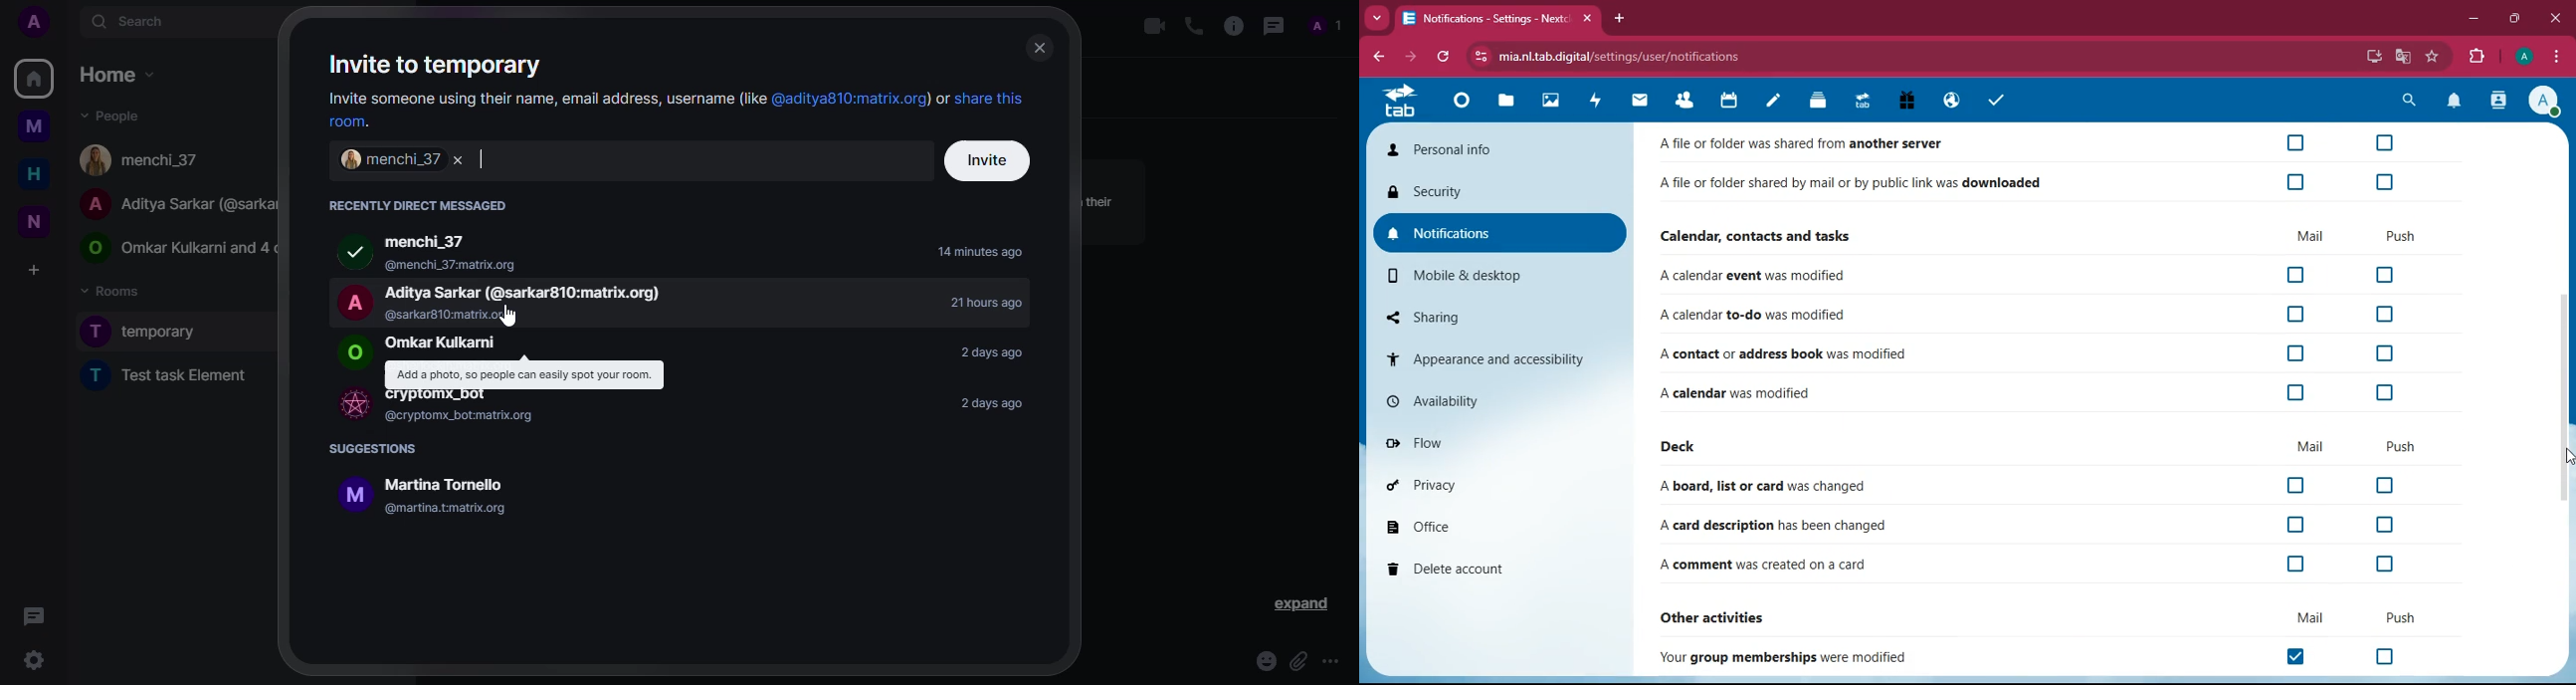  What do you see at coordinates (2312, 446) in the screenshot?
I see `mail` at bounding box center [2312, 446].